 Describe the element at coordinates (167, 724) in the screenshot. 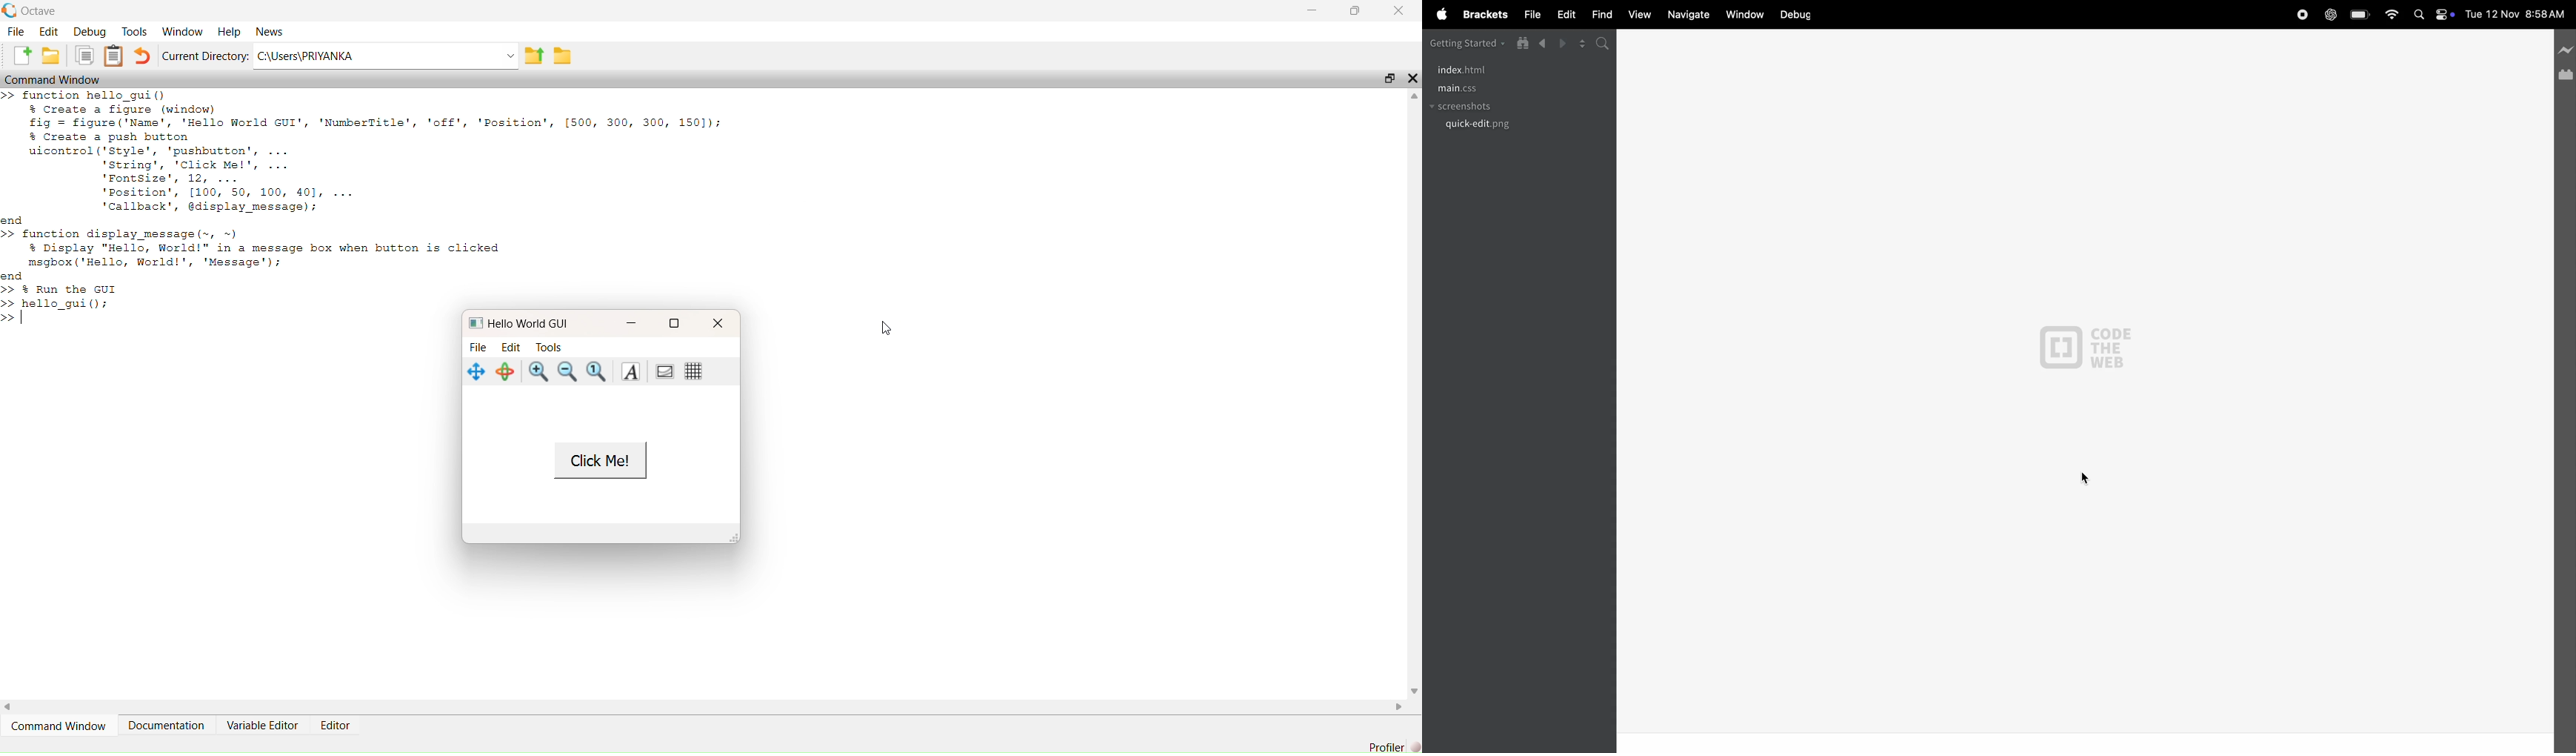

I see `Documentation` at that location.